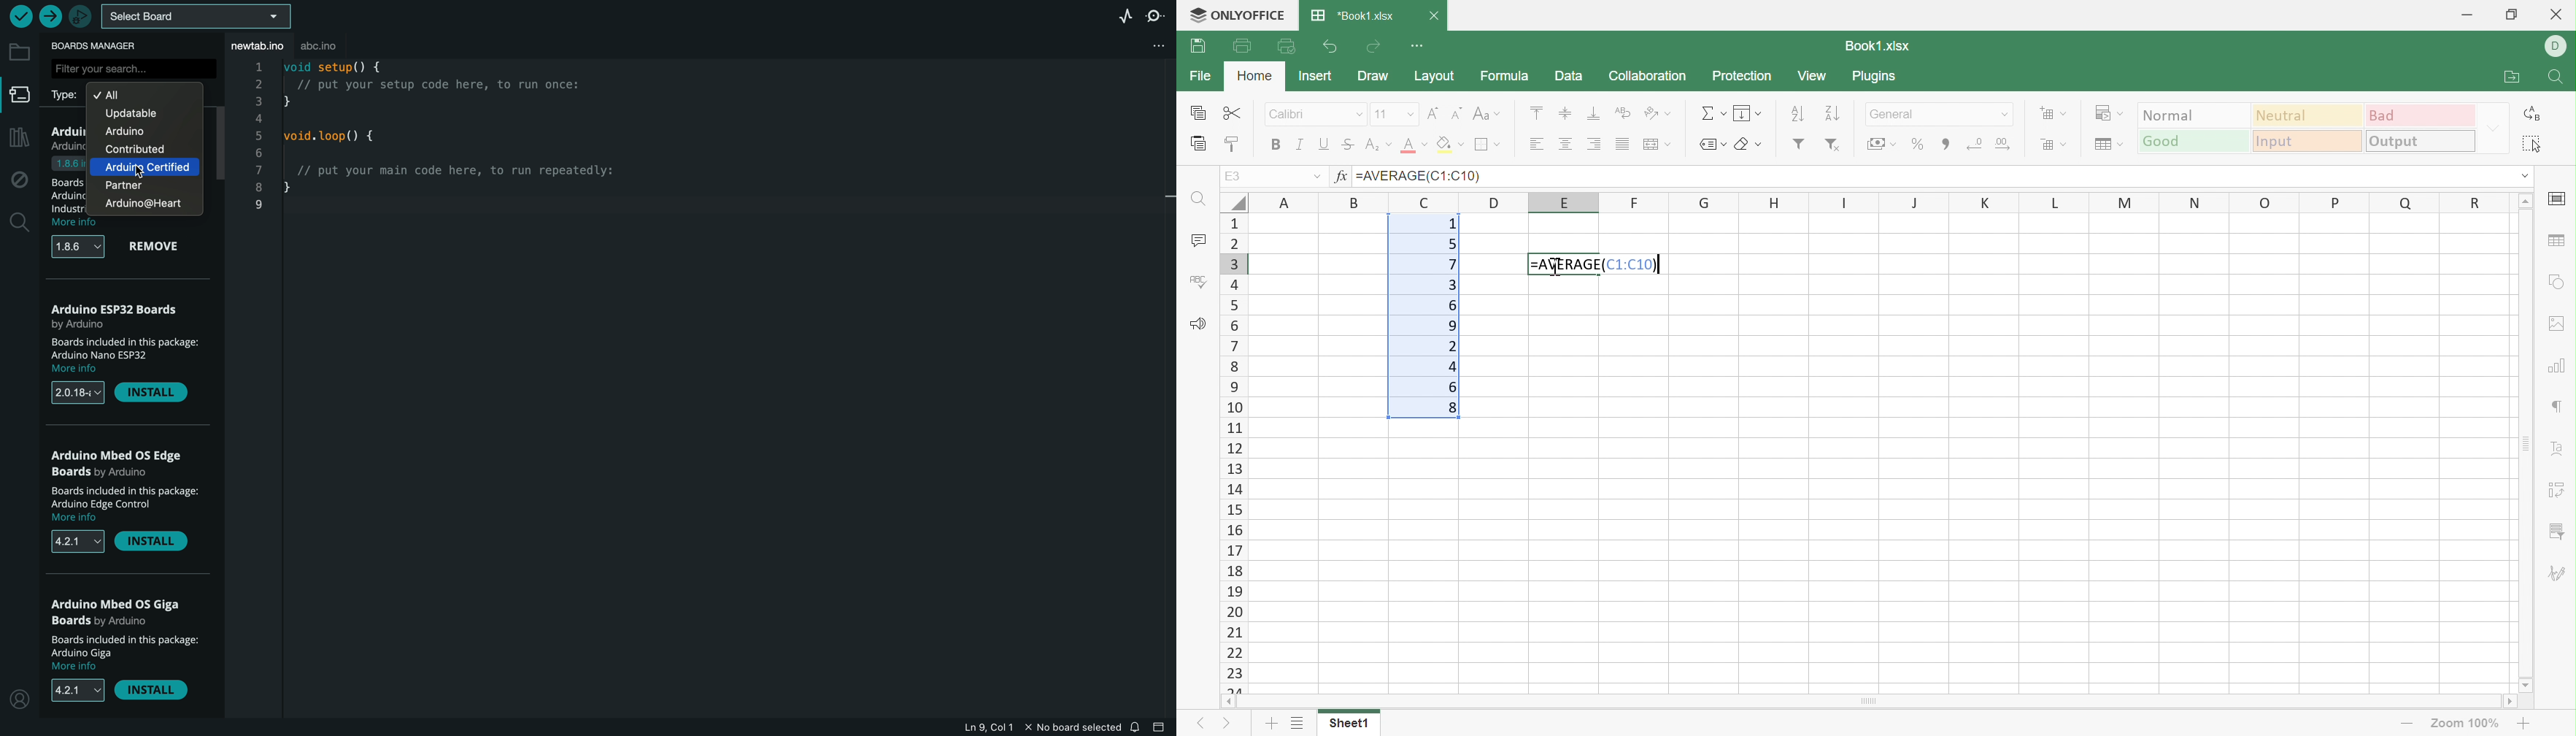 The height and width of the screenshot is (756, 2576). What do you see at coordinates (1345, 177) in the screenshot?
I see `fx` at bounding box center [1345, 177].